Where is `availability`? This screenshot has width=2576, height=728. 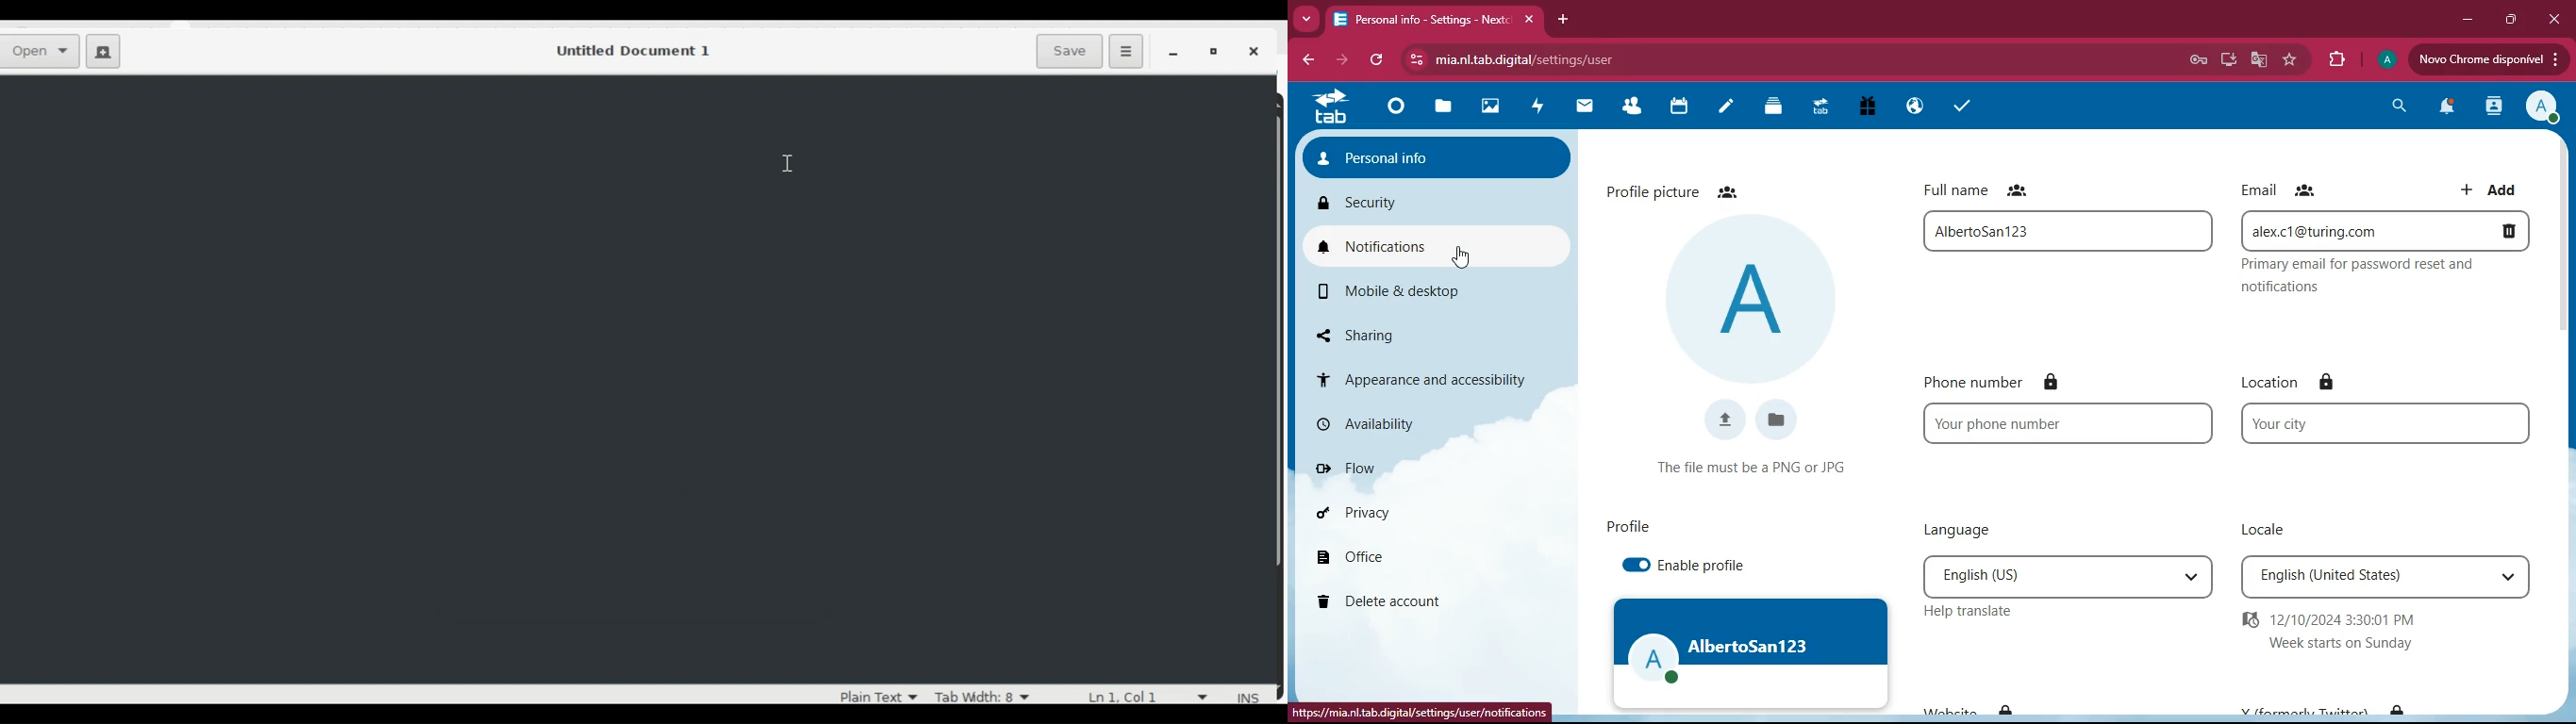
availability is located at coordinates (1368, 424).